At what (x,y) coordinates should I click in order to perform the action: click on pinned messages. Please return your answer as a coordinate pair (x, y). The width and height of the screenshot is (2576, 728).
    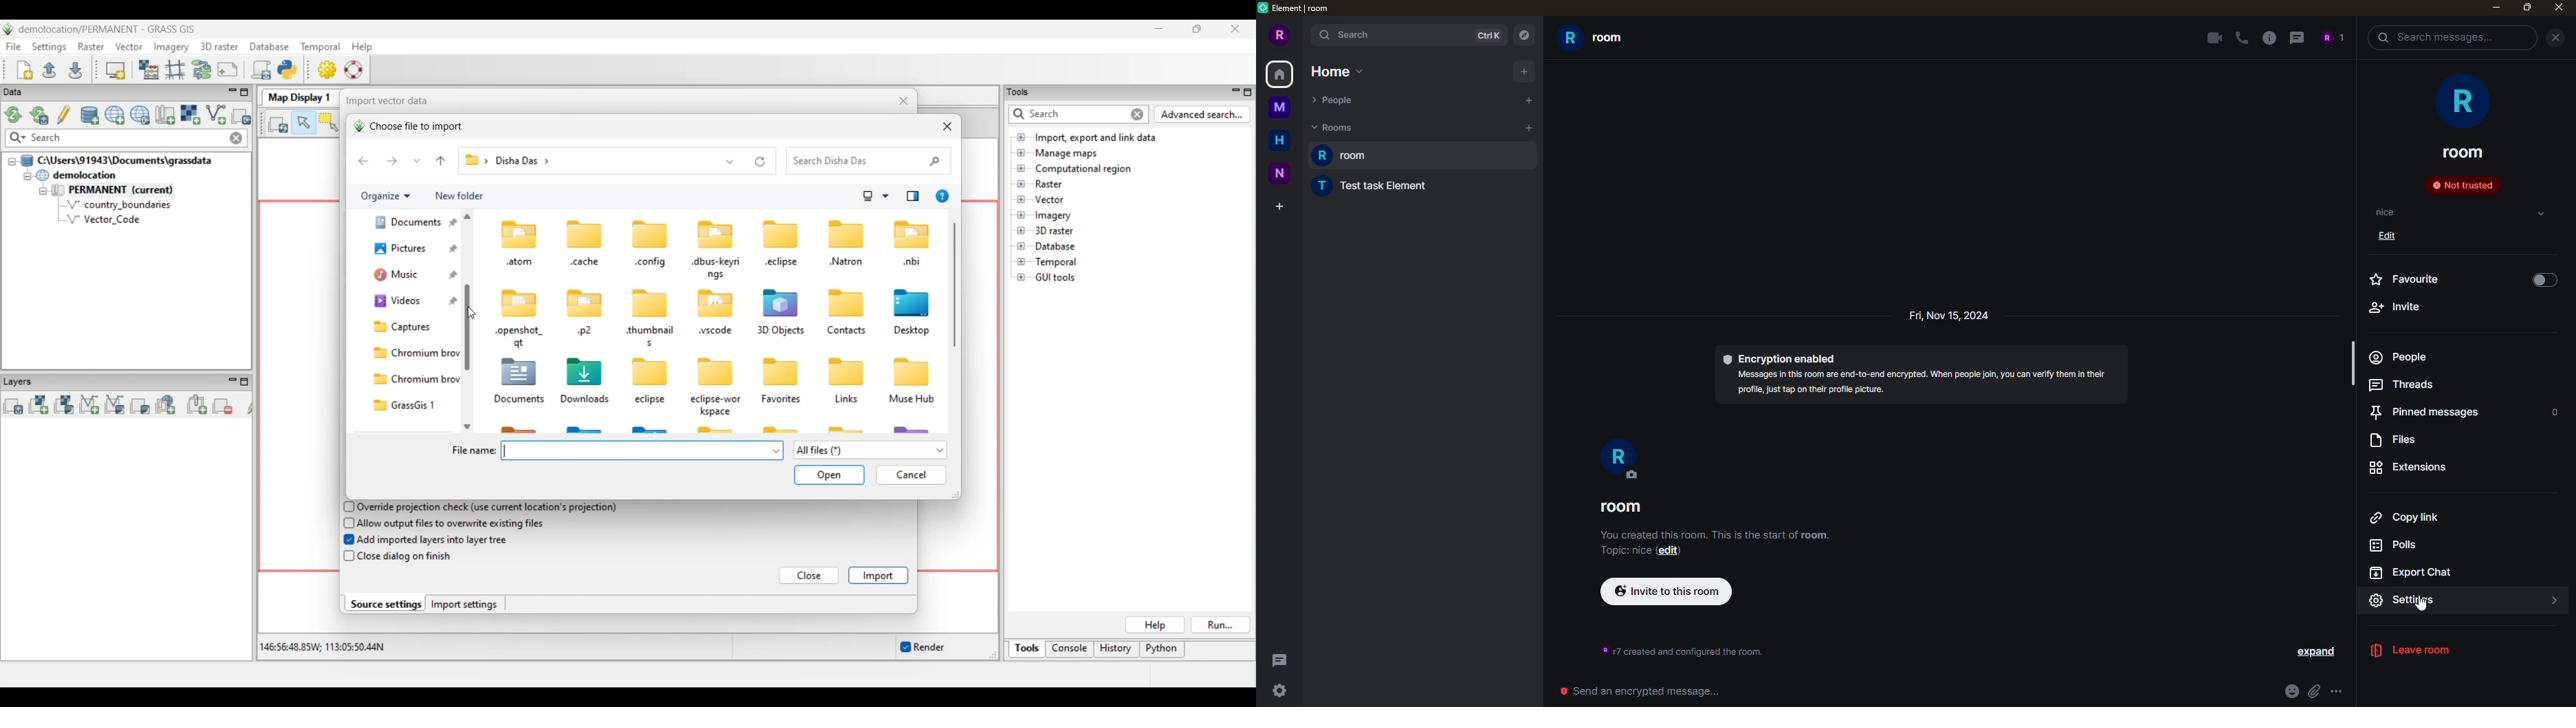
    Looking at the image, I should click on (2422, 413).